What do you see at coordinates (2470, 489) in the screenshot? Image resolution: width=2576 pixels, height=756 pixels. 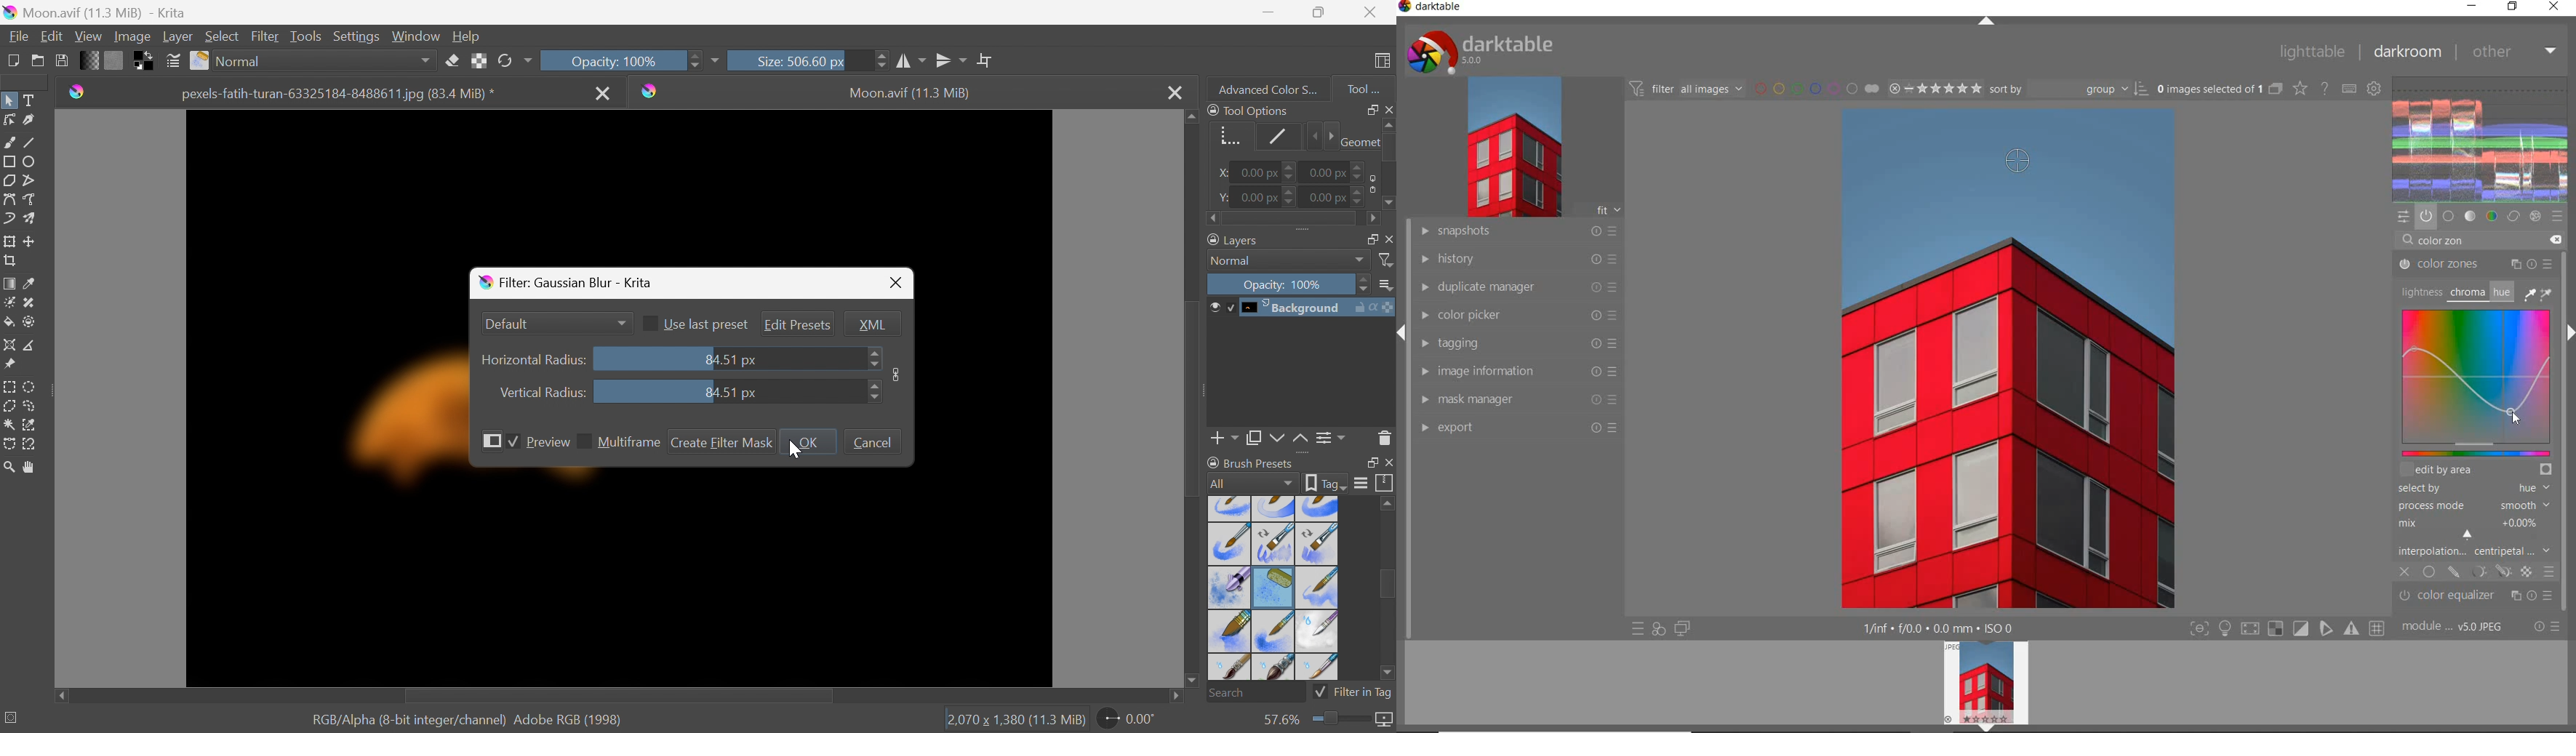 I see `SELECTED BY` at bounding box center [2470, 489].